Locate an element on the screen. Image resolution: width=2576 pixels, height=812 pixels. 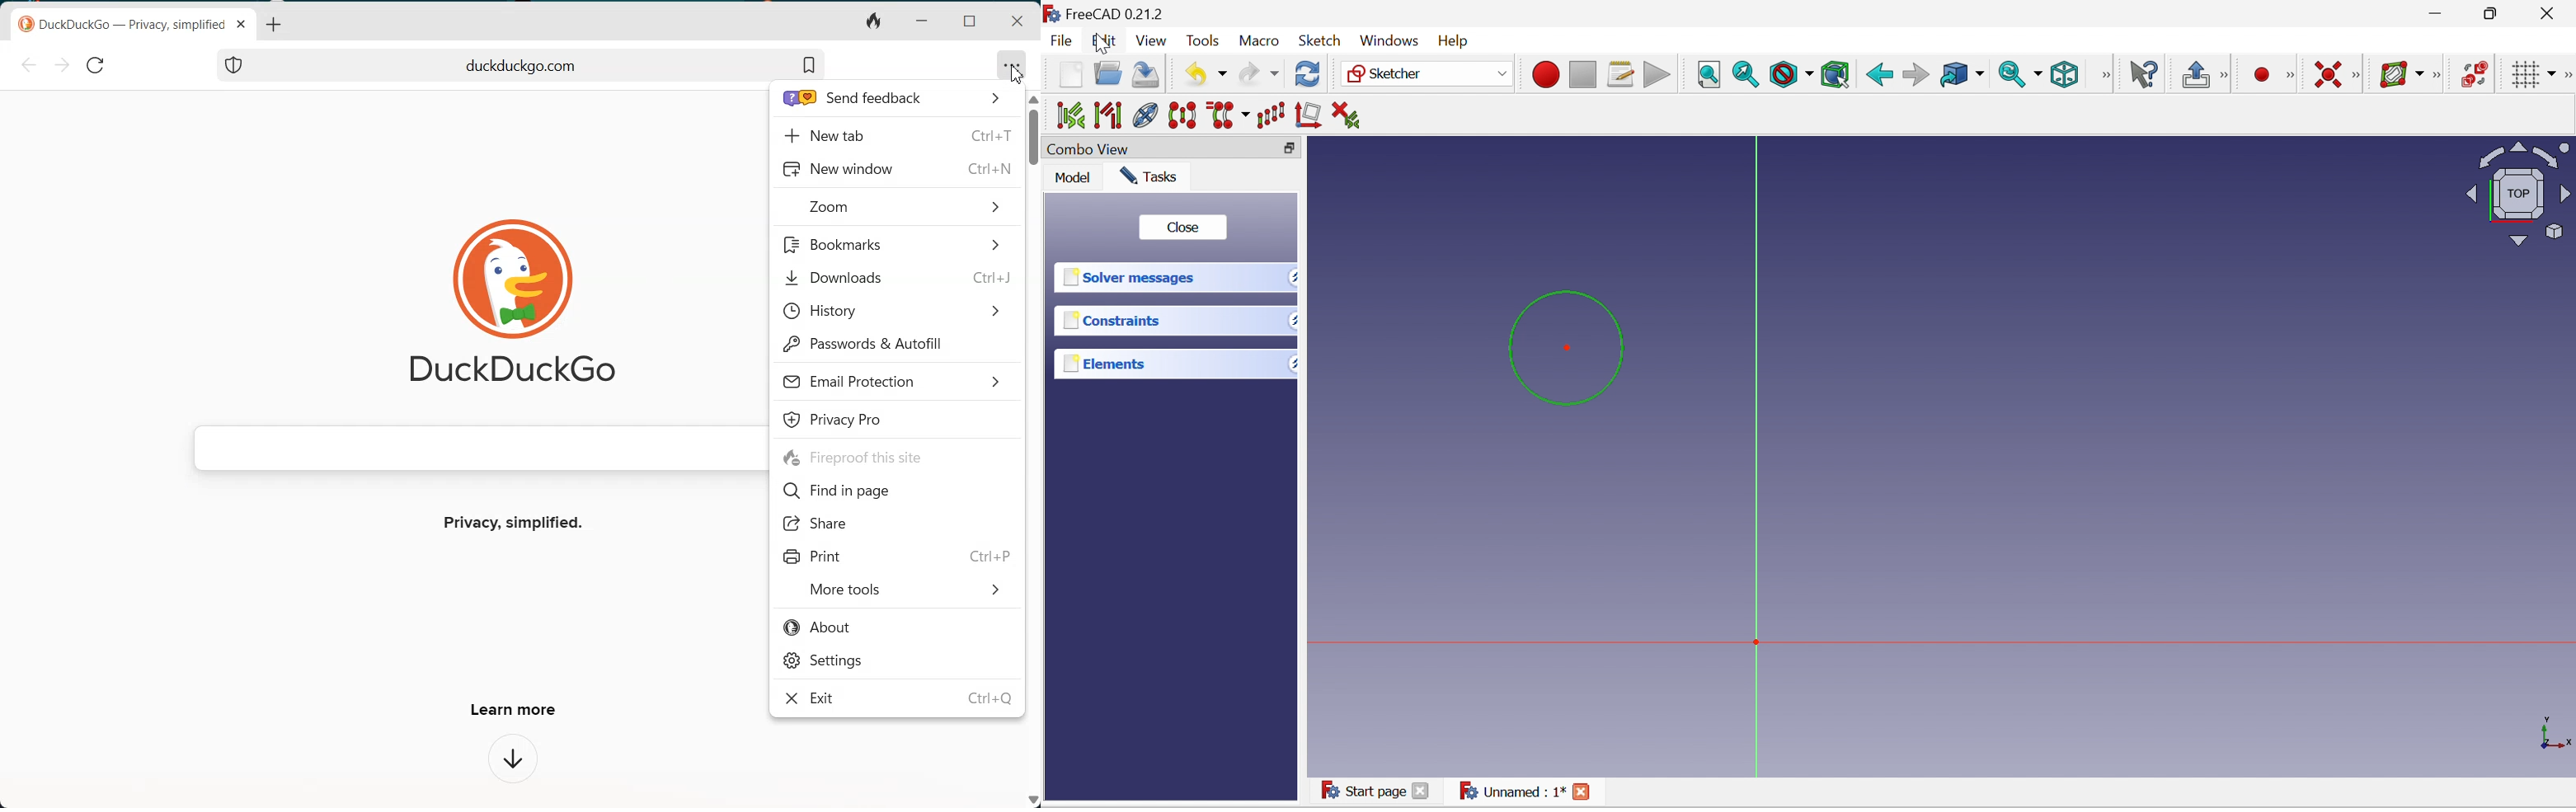
What's this? is located at coordinates (2147, 74).